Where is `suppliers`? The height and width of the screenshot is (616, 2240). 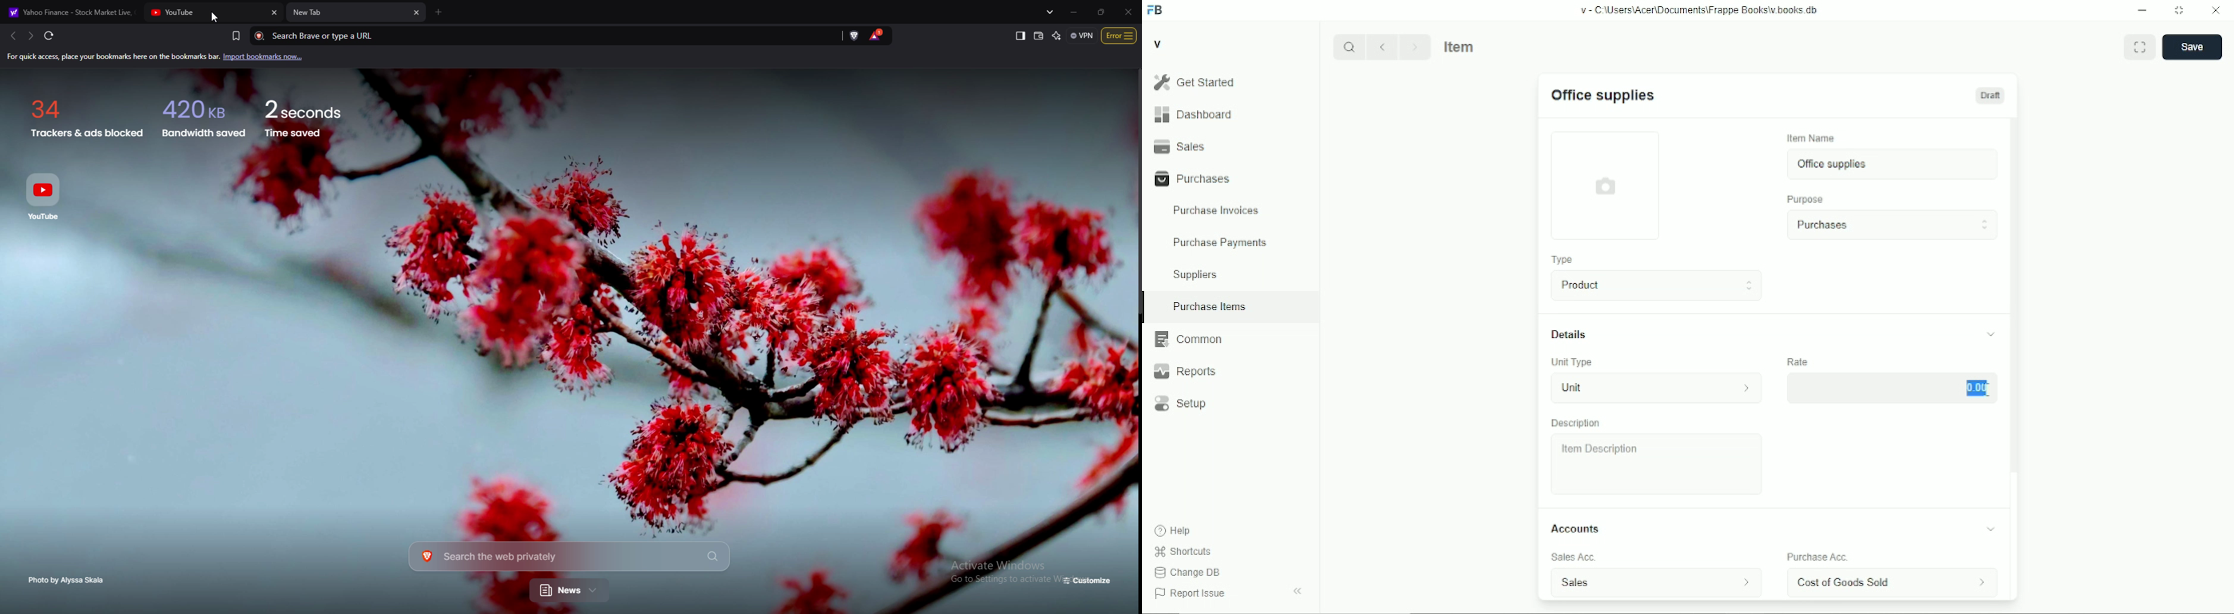
suppliers is located at coordinates (1195, 275).